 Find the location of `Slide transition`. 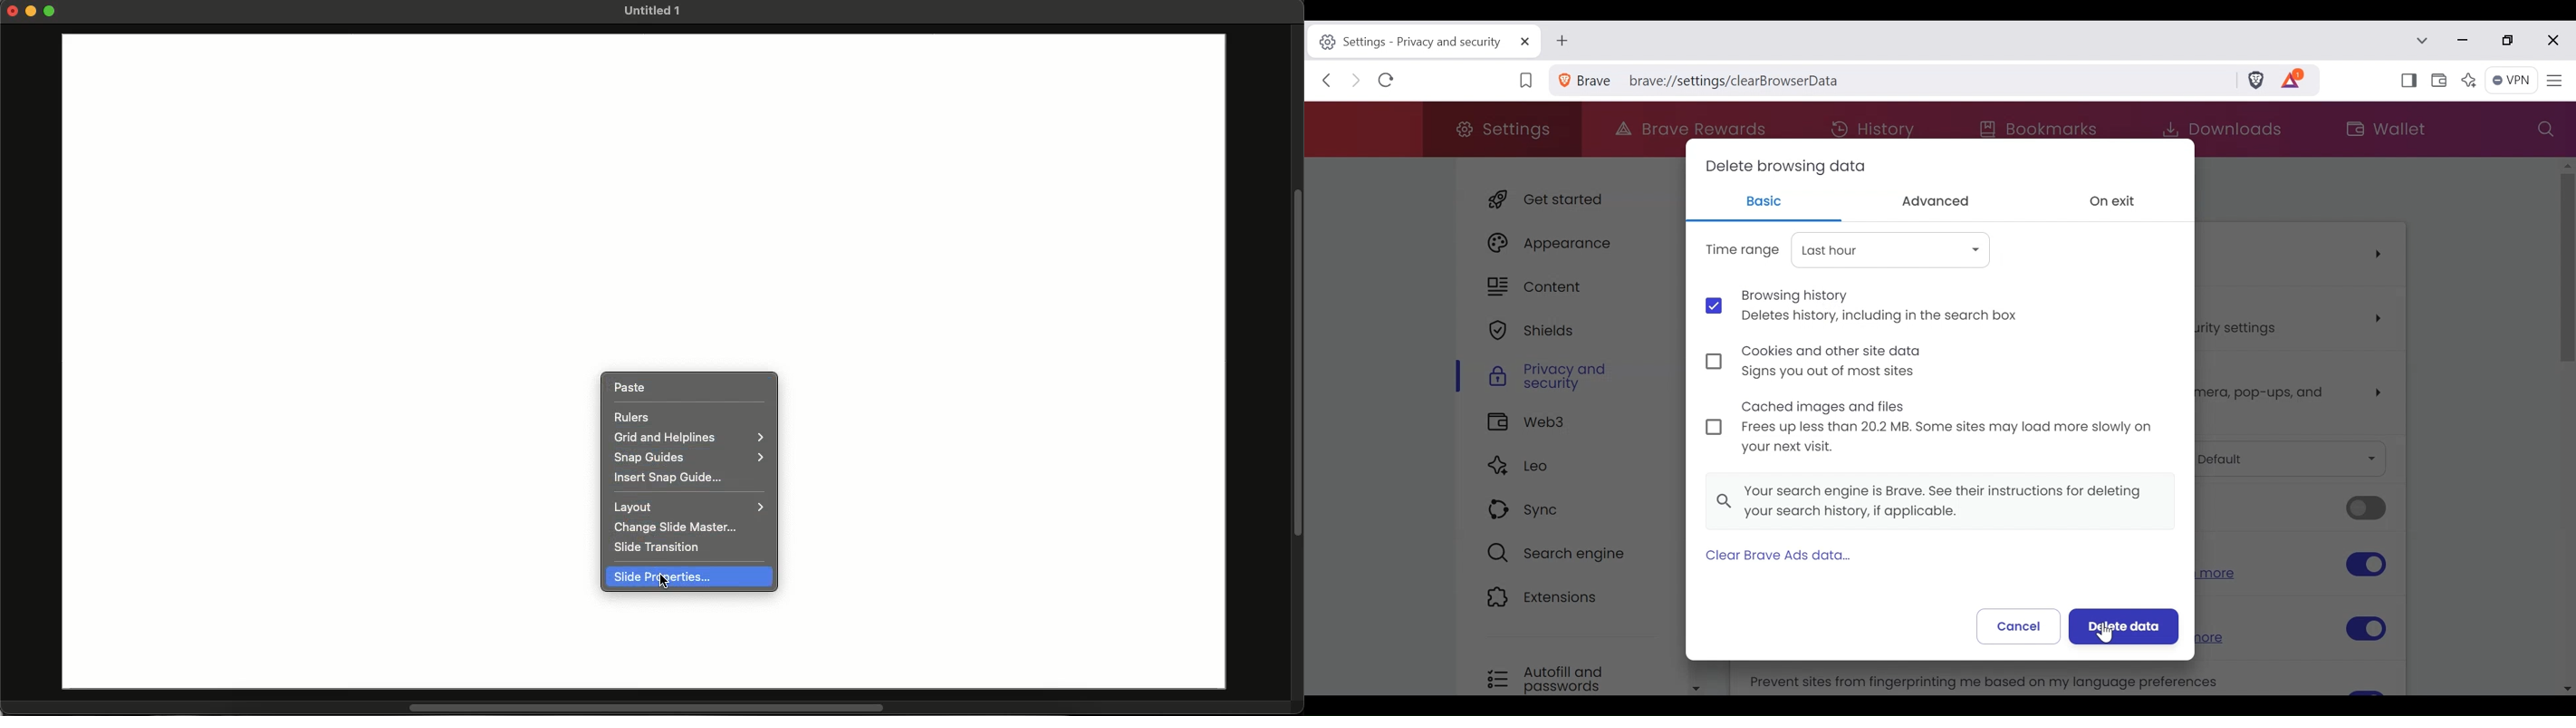

Slide transition is located at coordinates (659, 547).